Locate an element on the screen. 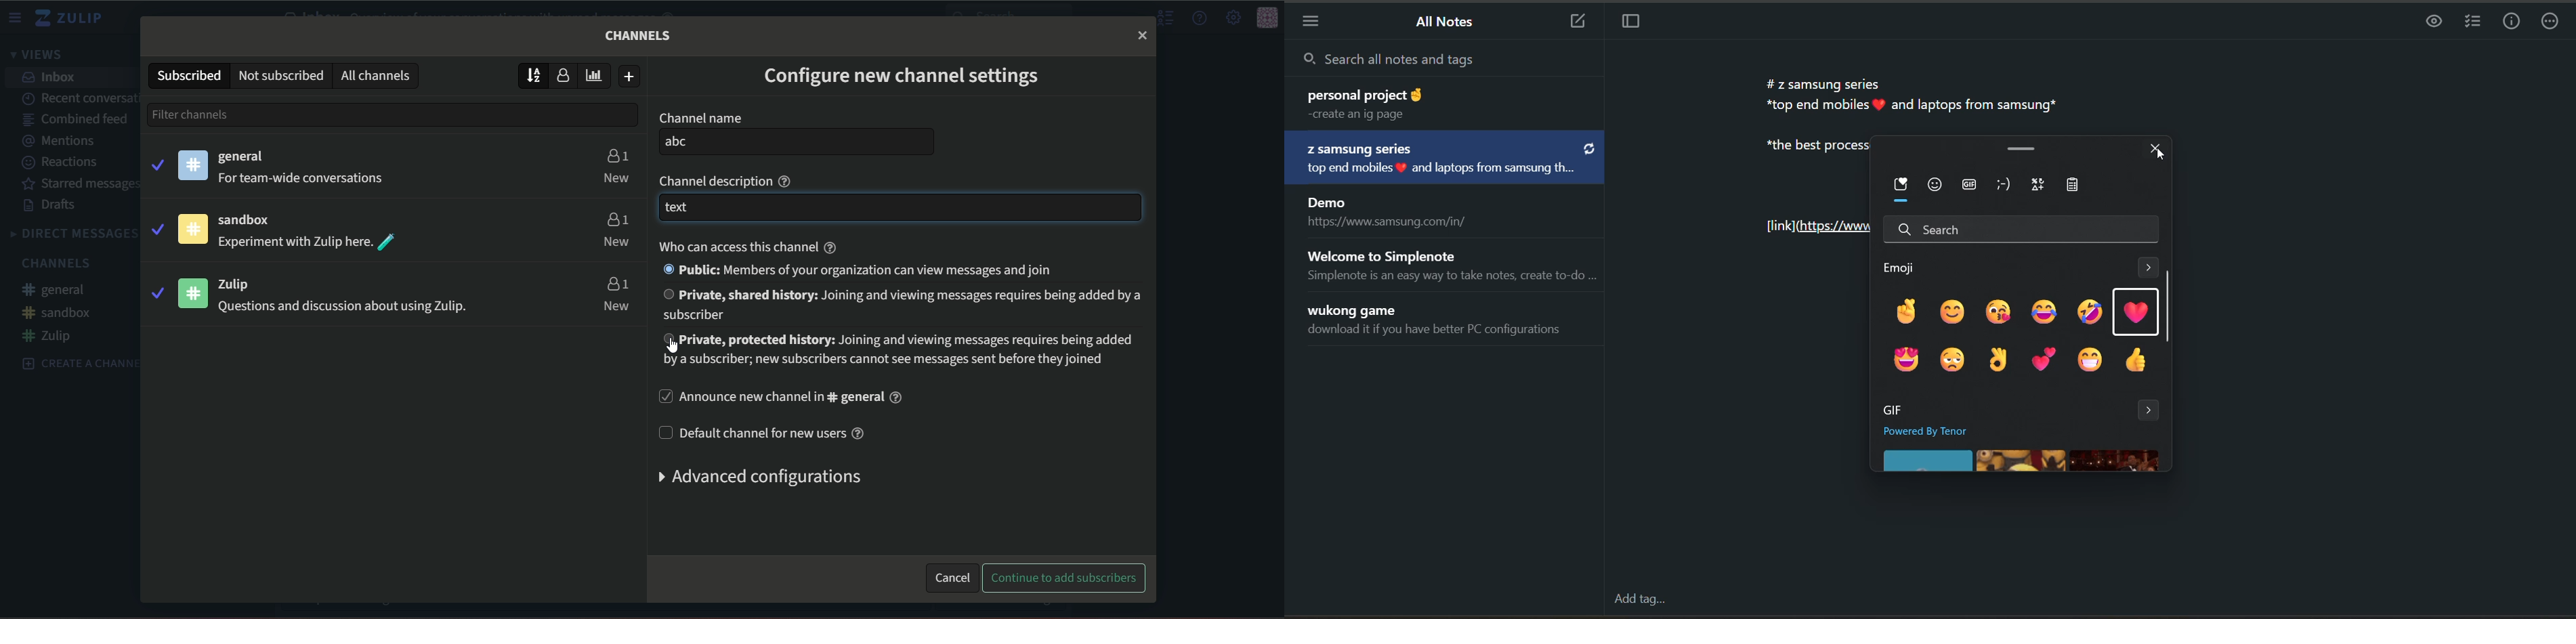  users is located at coordinates (616, 217).